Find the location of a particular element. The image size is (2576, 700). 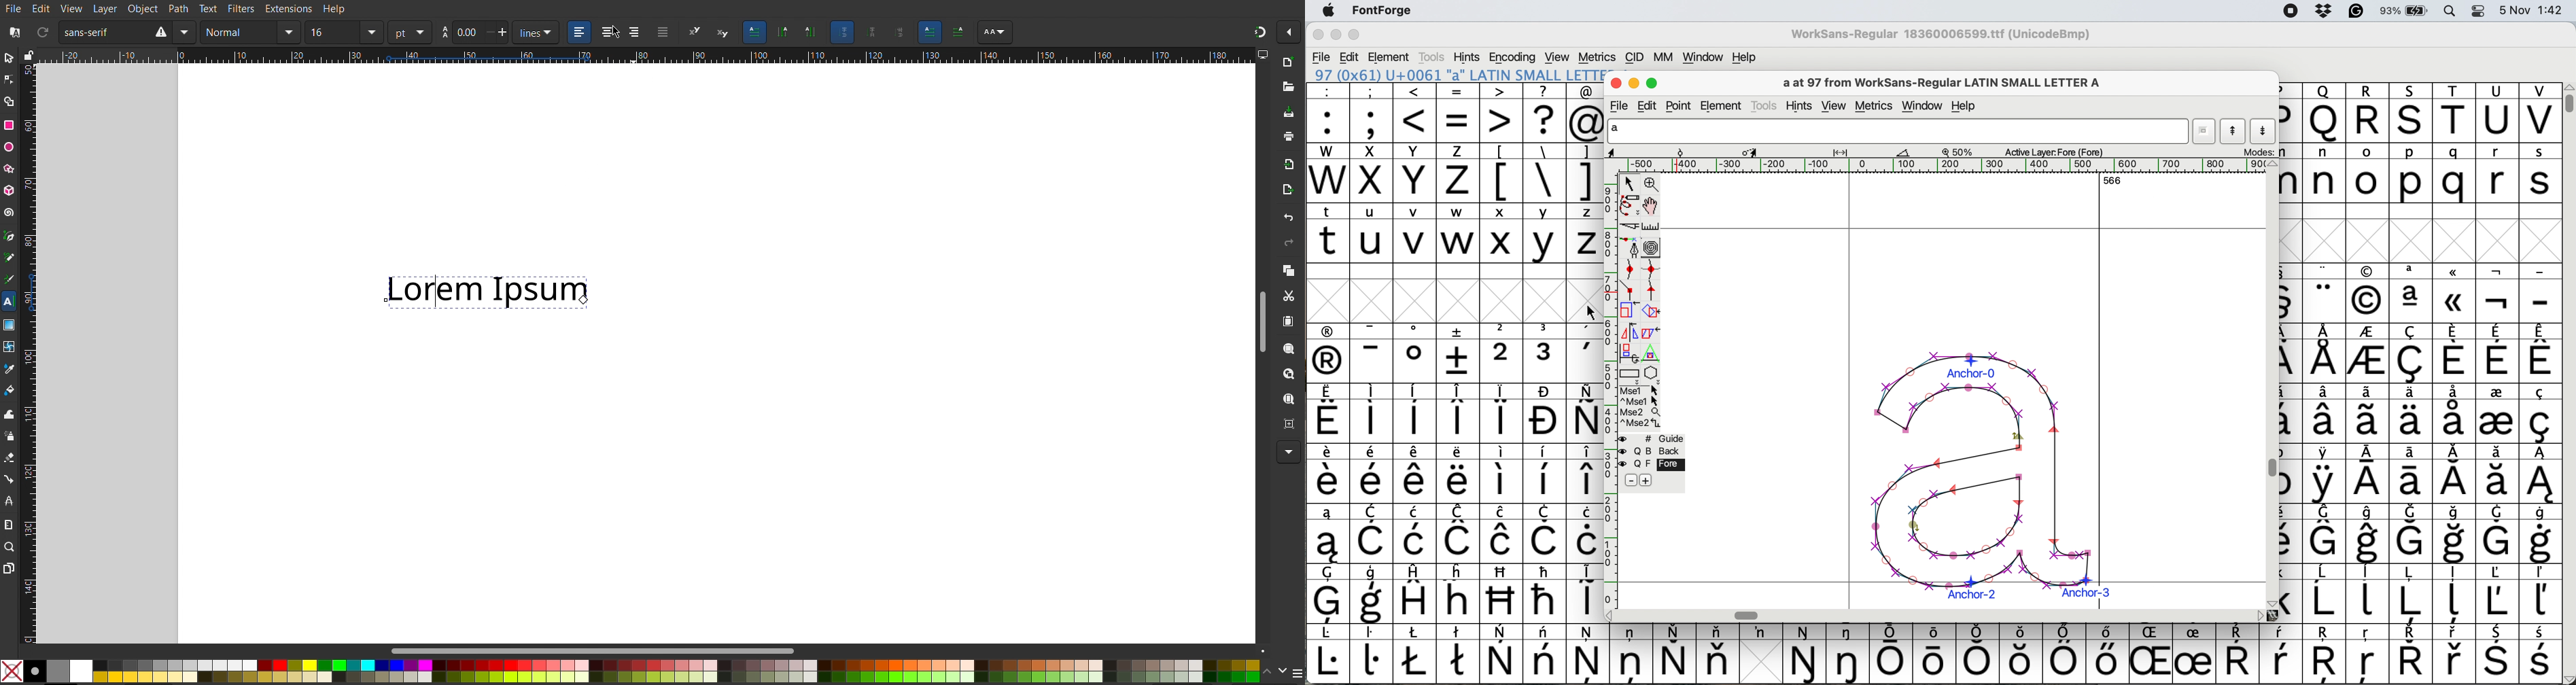

show next letter is located at coordinates (2267, 131).